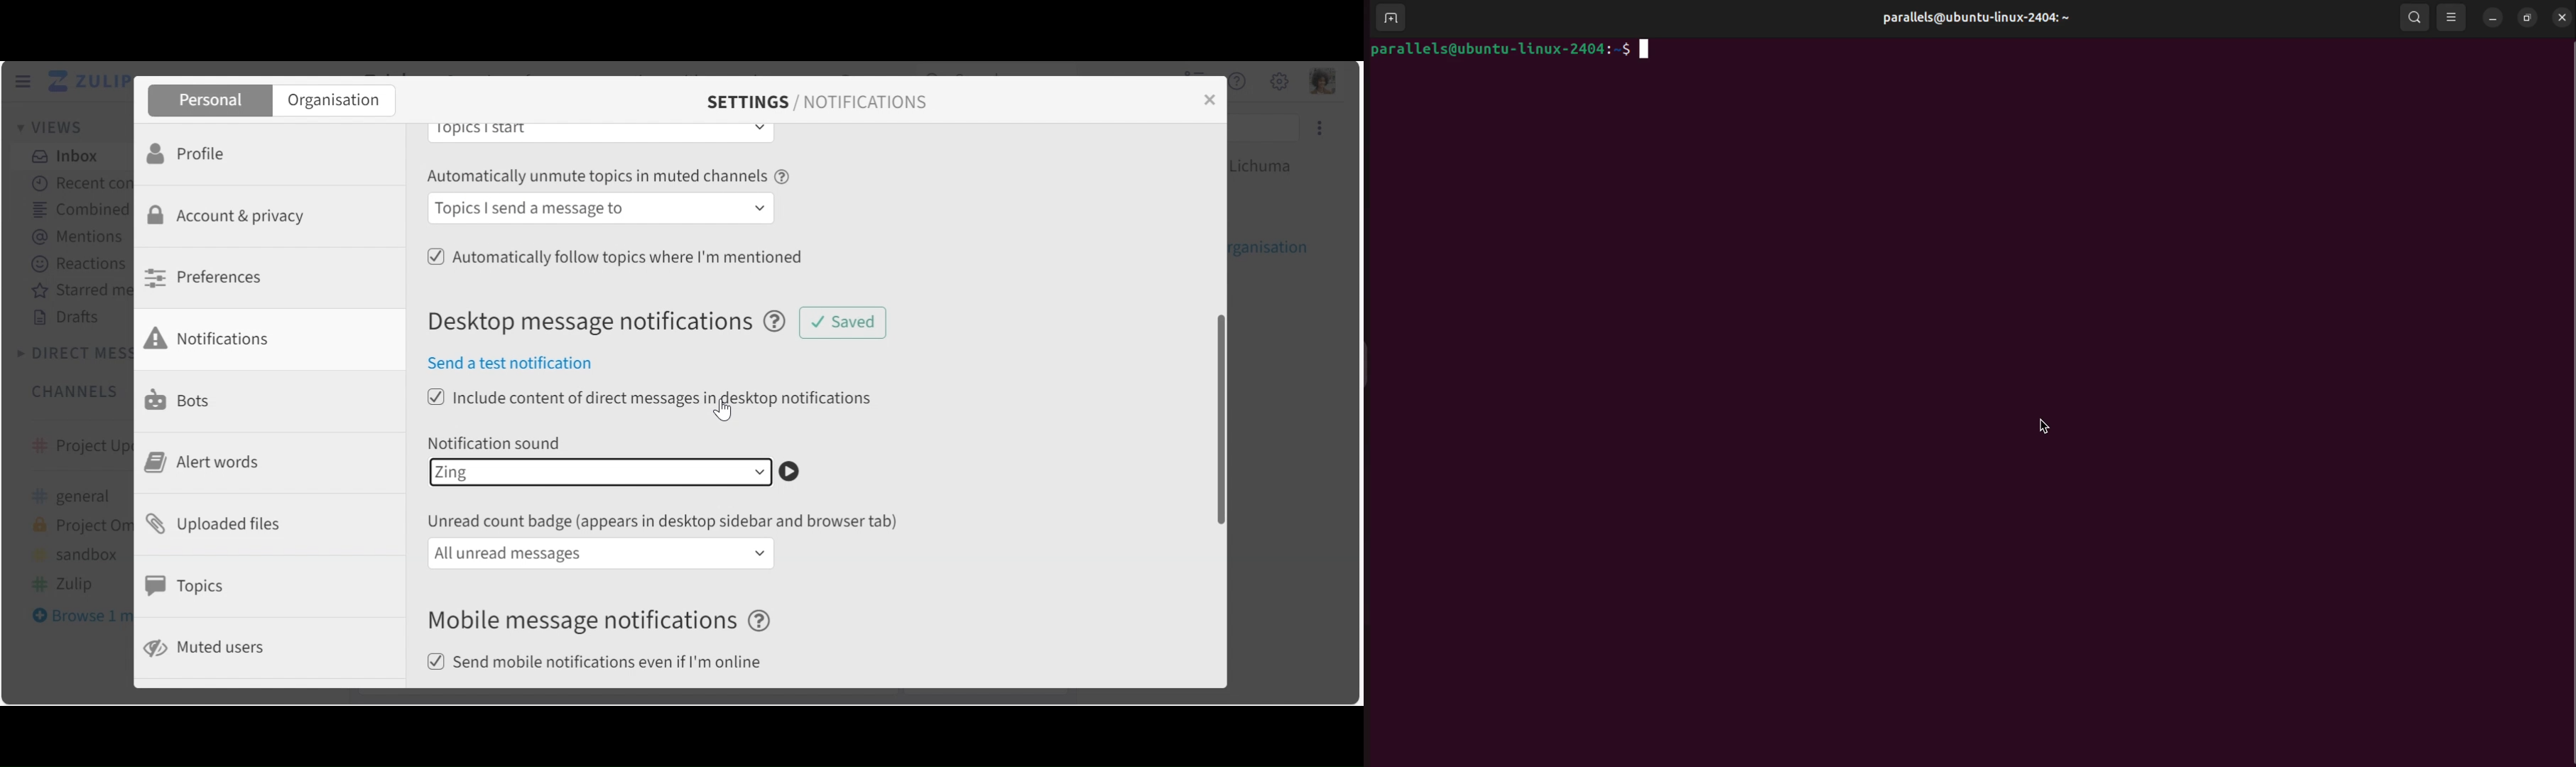  Describe the element at coordinates (599, 472) in the screenshot. I see `Notification sound dropdown` at that location.